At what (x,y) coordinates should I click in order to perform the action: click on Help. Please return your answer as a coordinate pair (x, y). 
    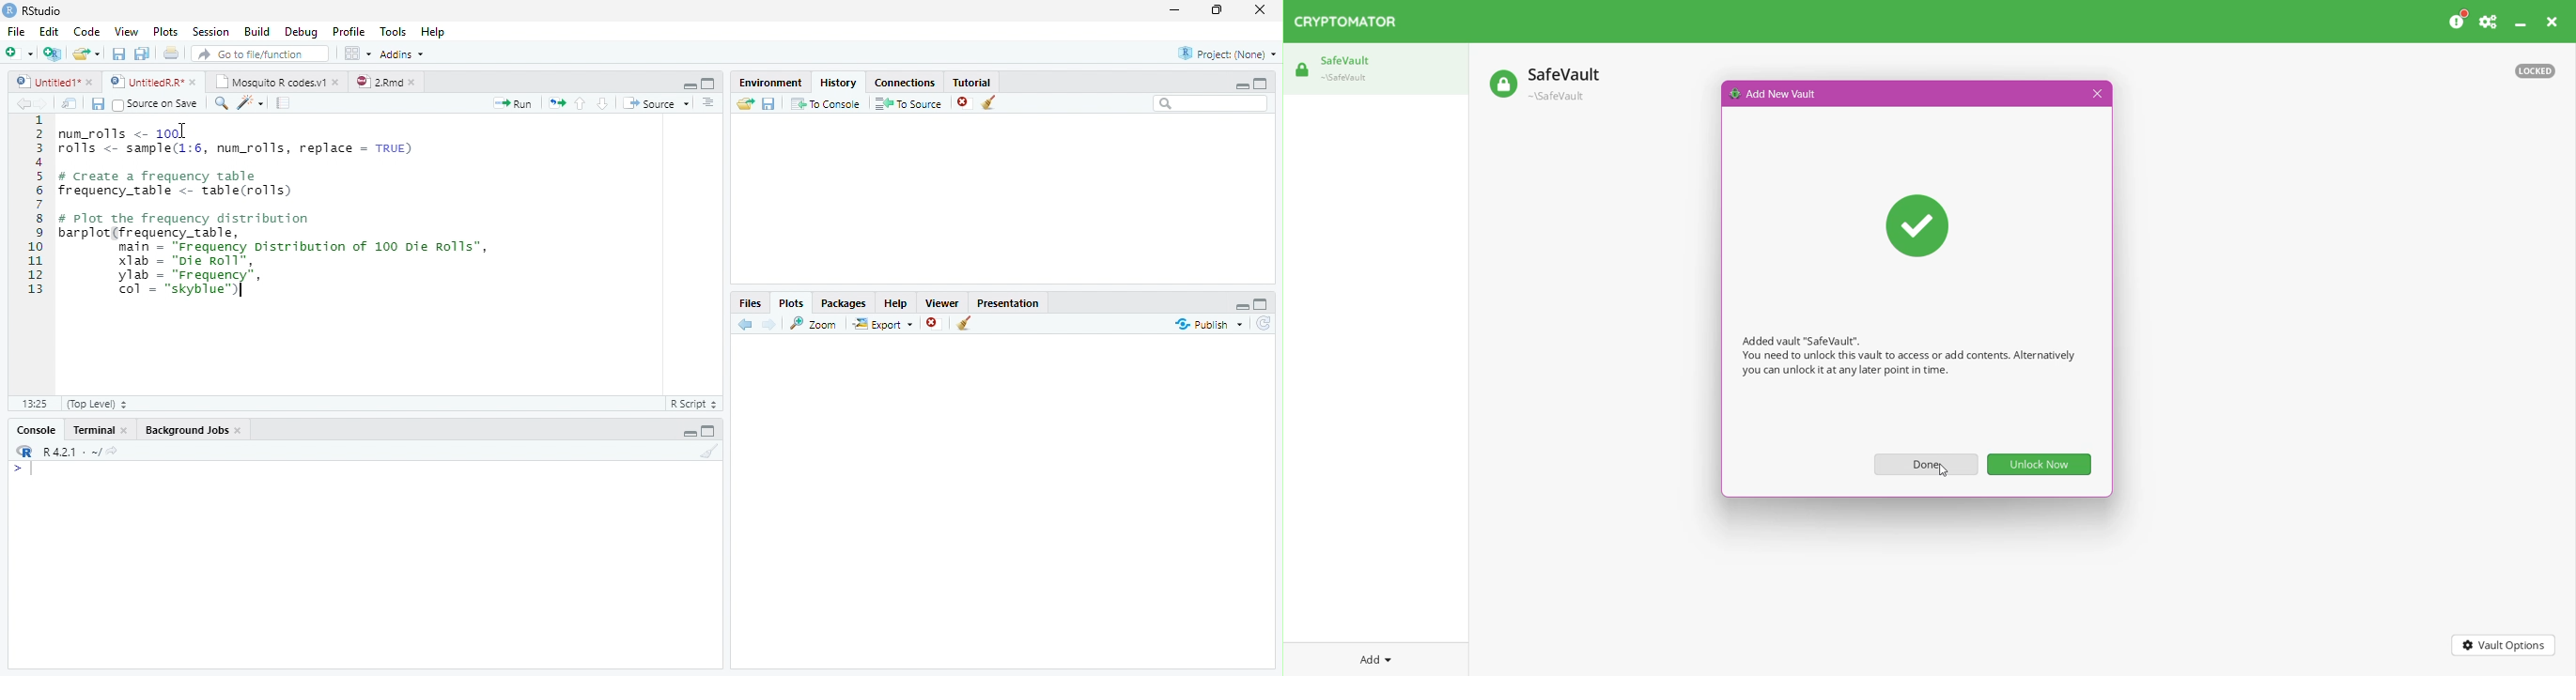
    Looking at the image, I should click on (435, 31).